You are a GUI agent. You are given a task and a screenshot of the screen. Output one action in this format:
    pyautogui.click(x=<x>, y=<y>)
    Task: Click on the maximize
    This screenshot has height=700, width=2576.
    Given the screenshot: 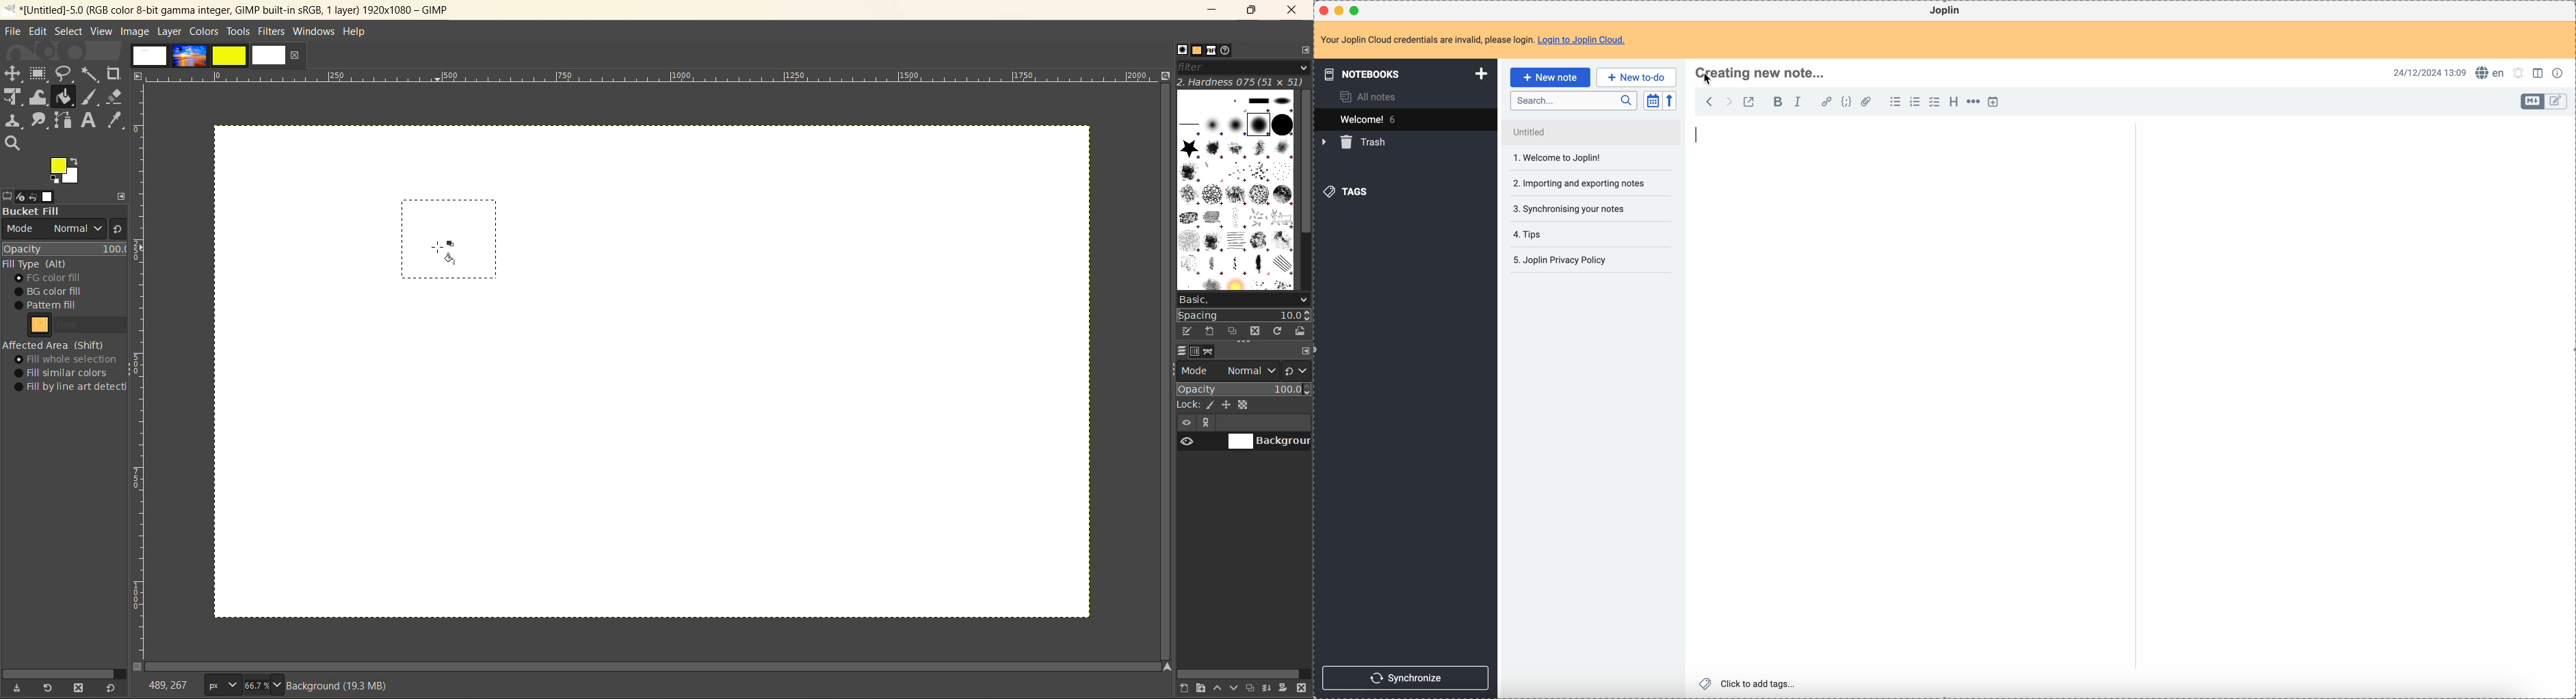 What is the action you would take?
    pyautogui.click(x=1357, y=10)
    